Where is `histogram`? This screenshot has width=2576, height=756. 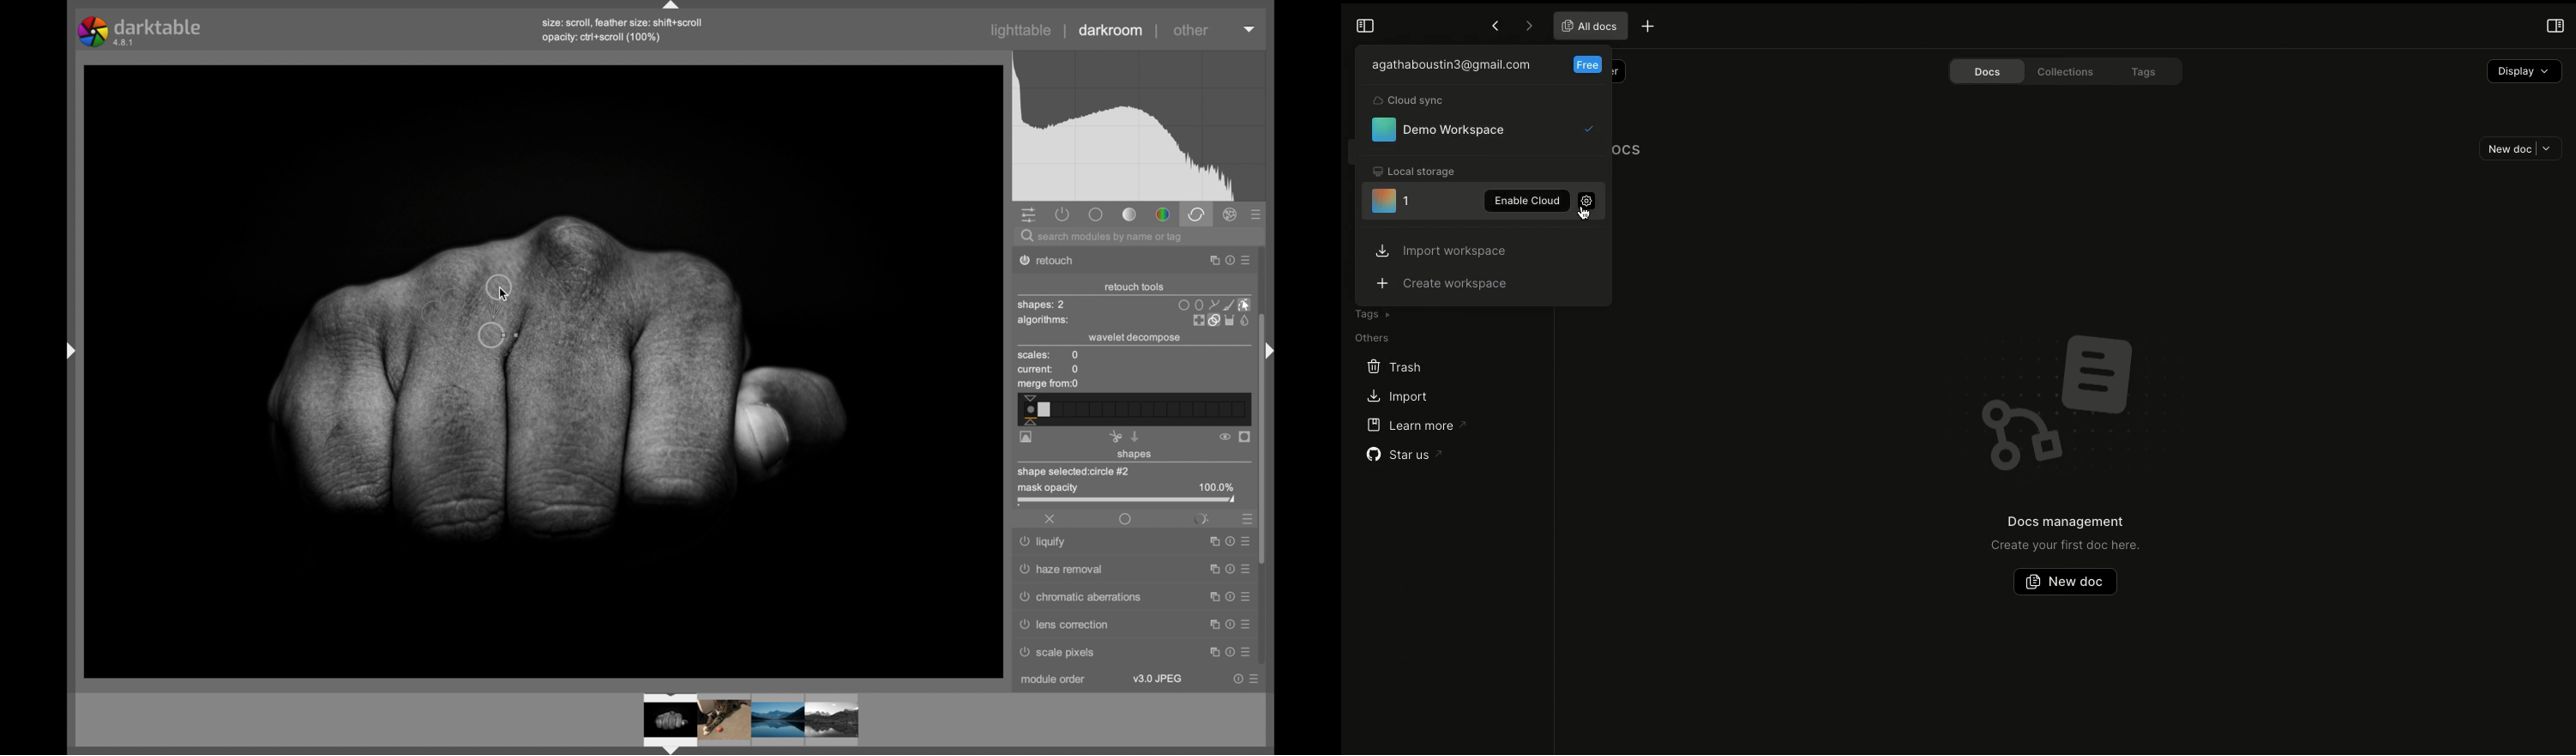 histogram is located at coordinates (1139, 127).